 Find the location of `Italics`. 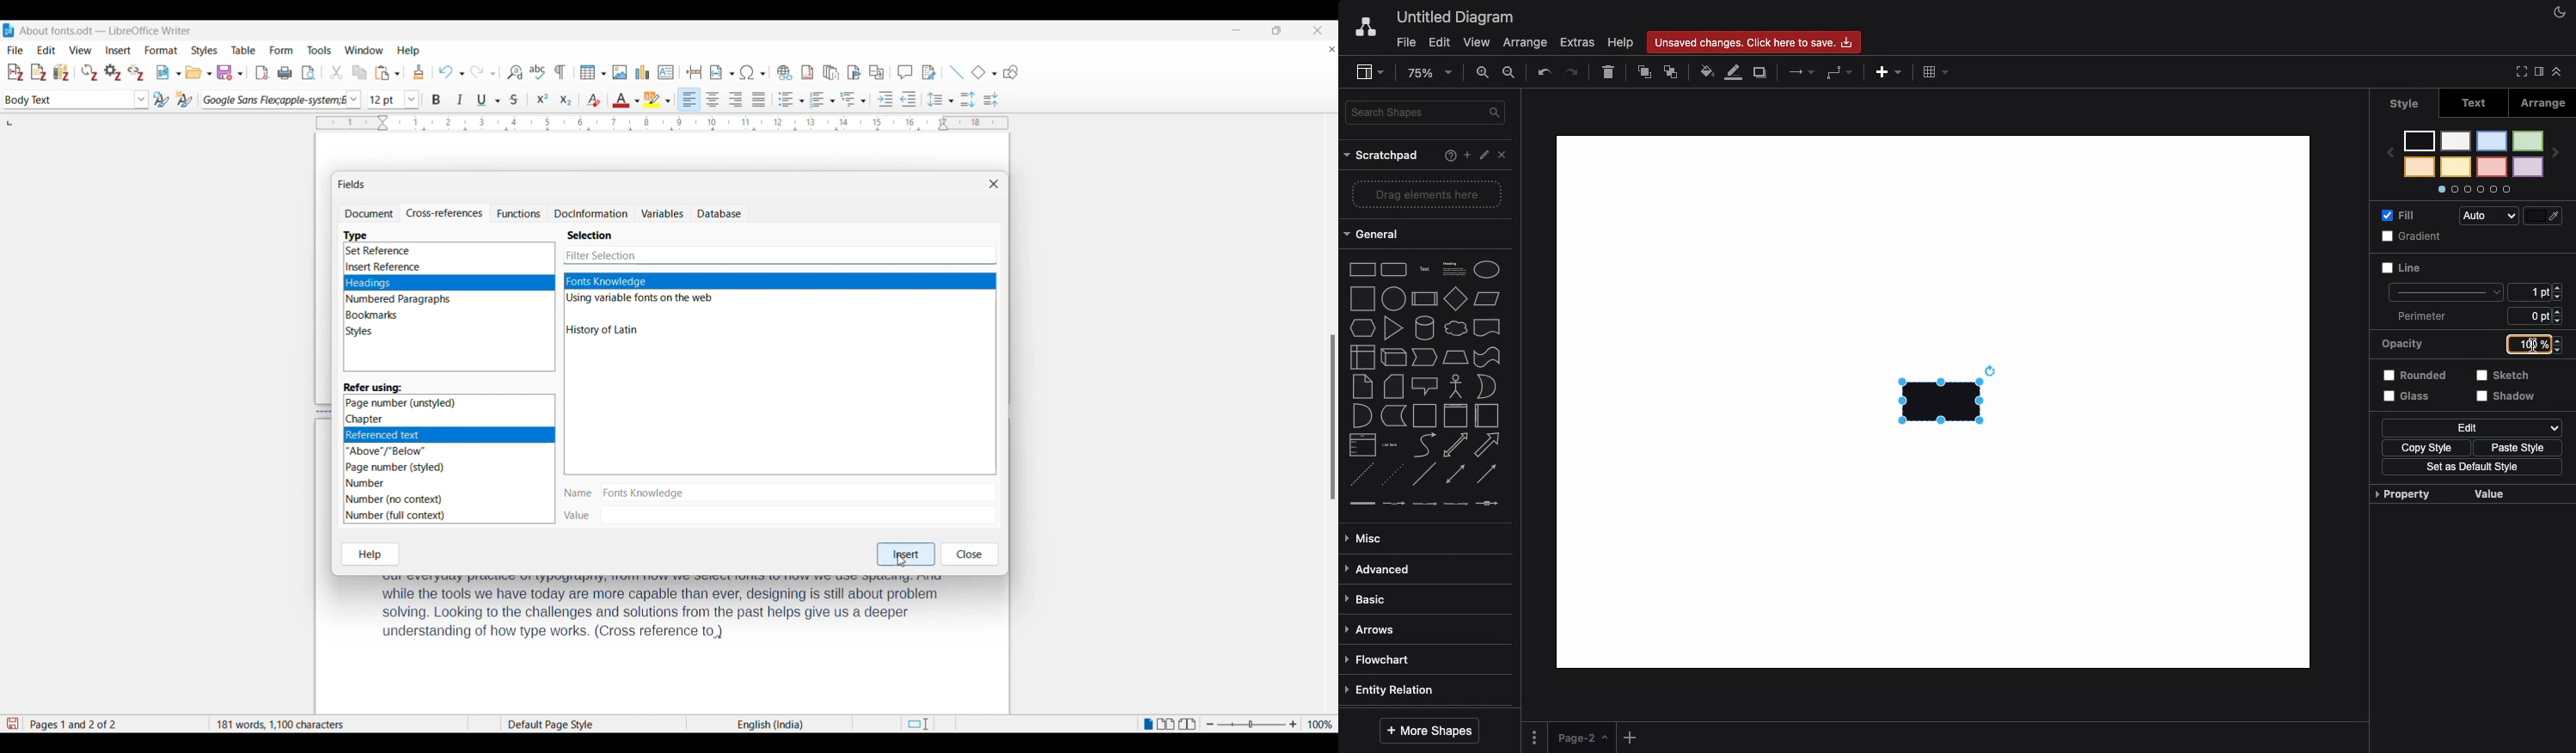

Italics is located at coordinates (461, 100).